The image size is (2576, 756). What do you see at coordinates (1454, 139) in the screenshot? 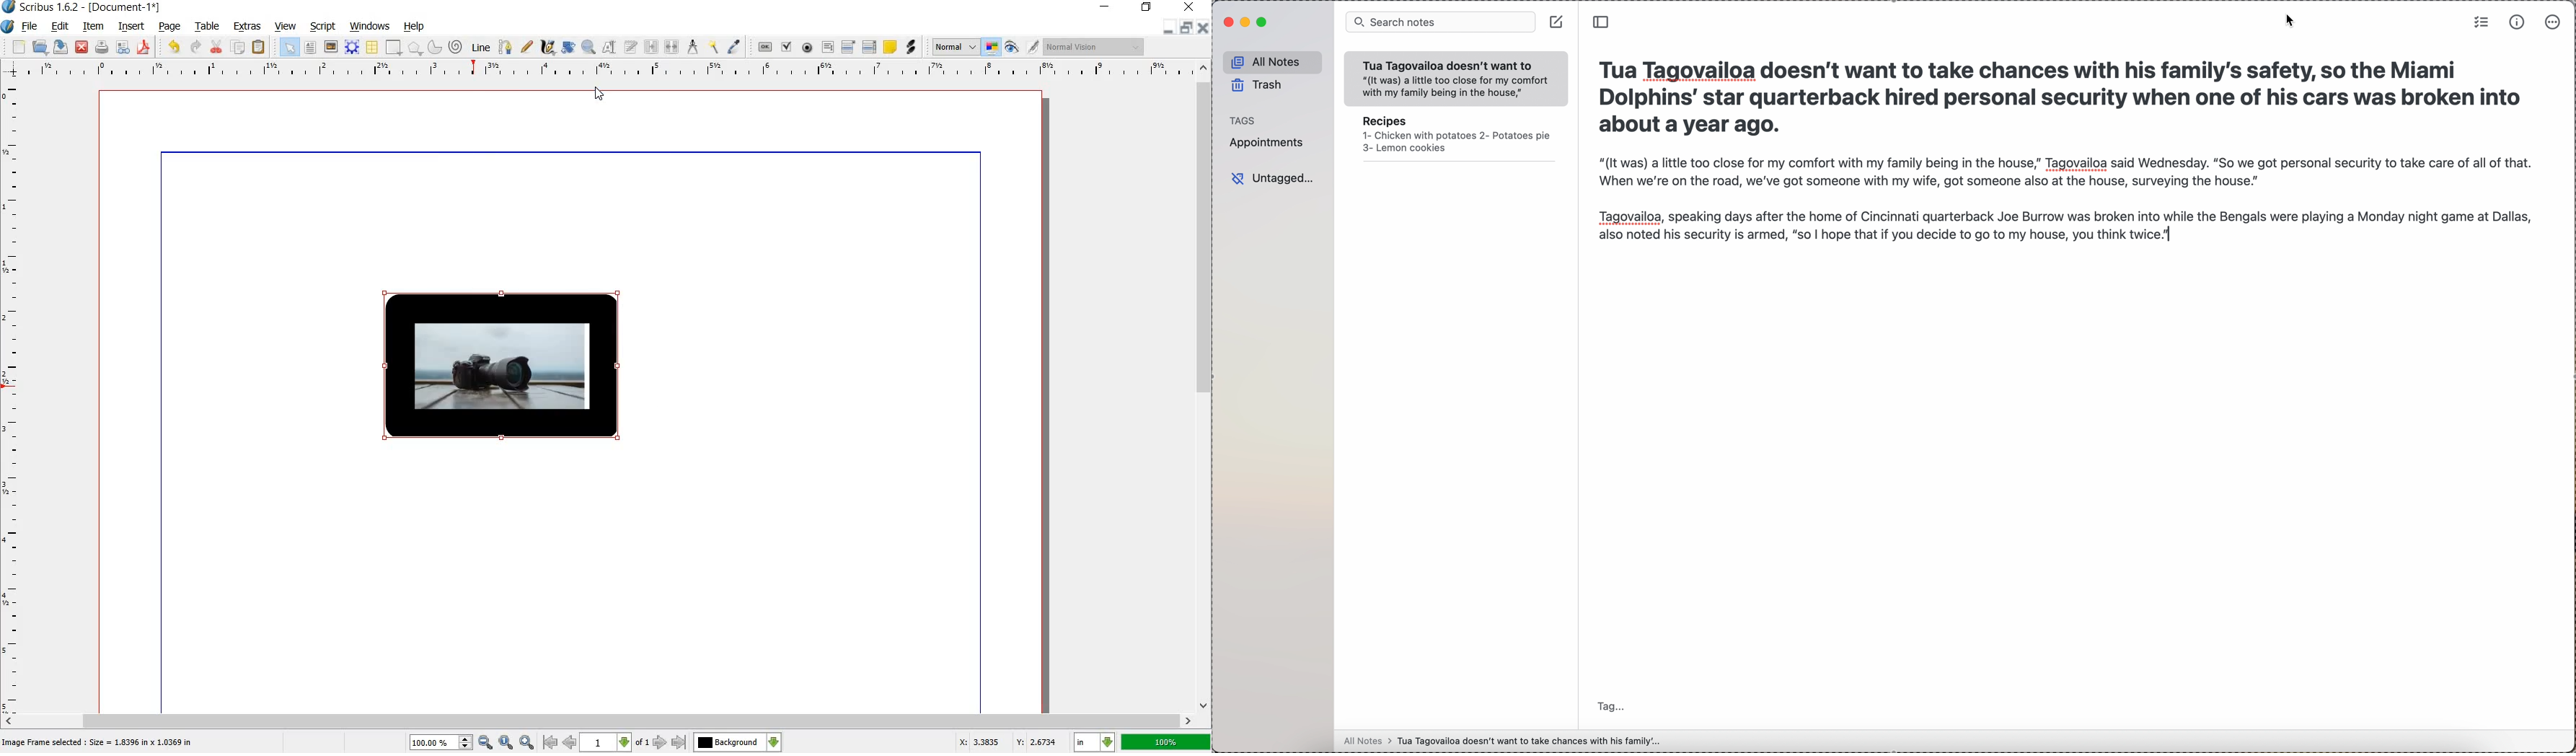
I see `Recipes
1- Chicken with potatoes 2- Potatoes pie
3- Lemon cookies` at bounding box center [1454, 139].